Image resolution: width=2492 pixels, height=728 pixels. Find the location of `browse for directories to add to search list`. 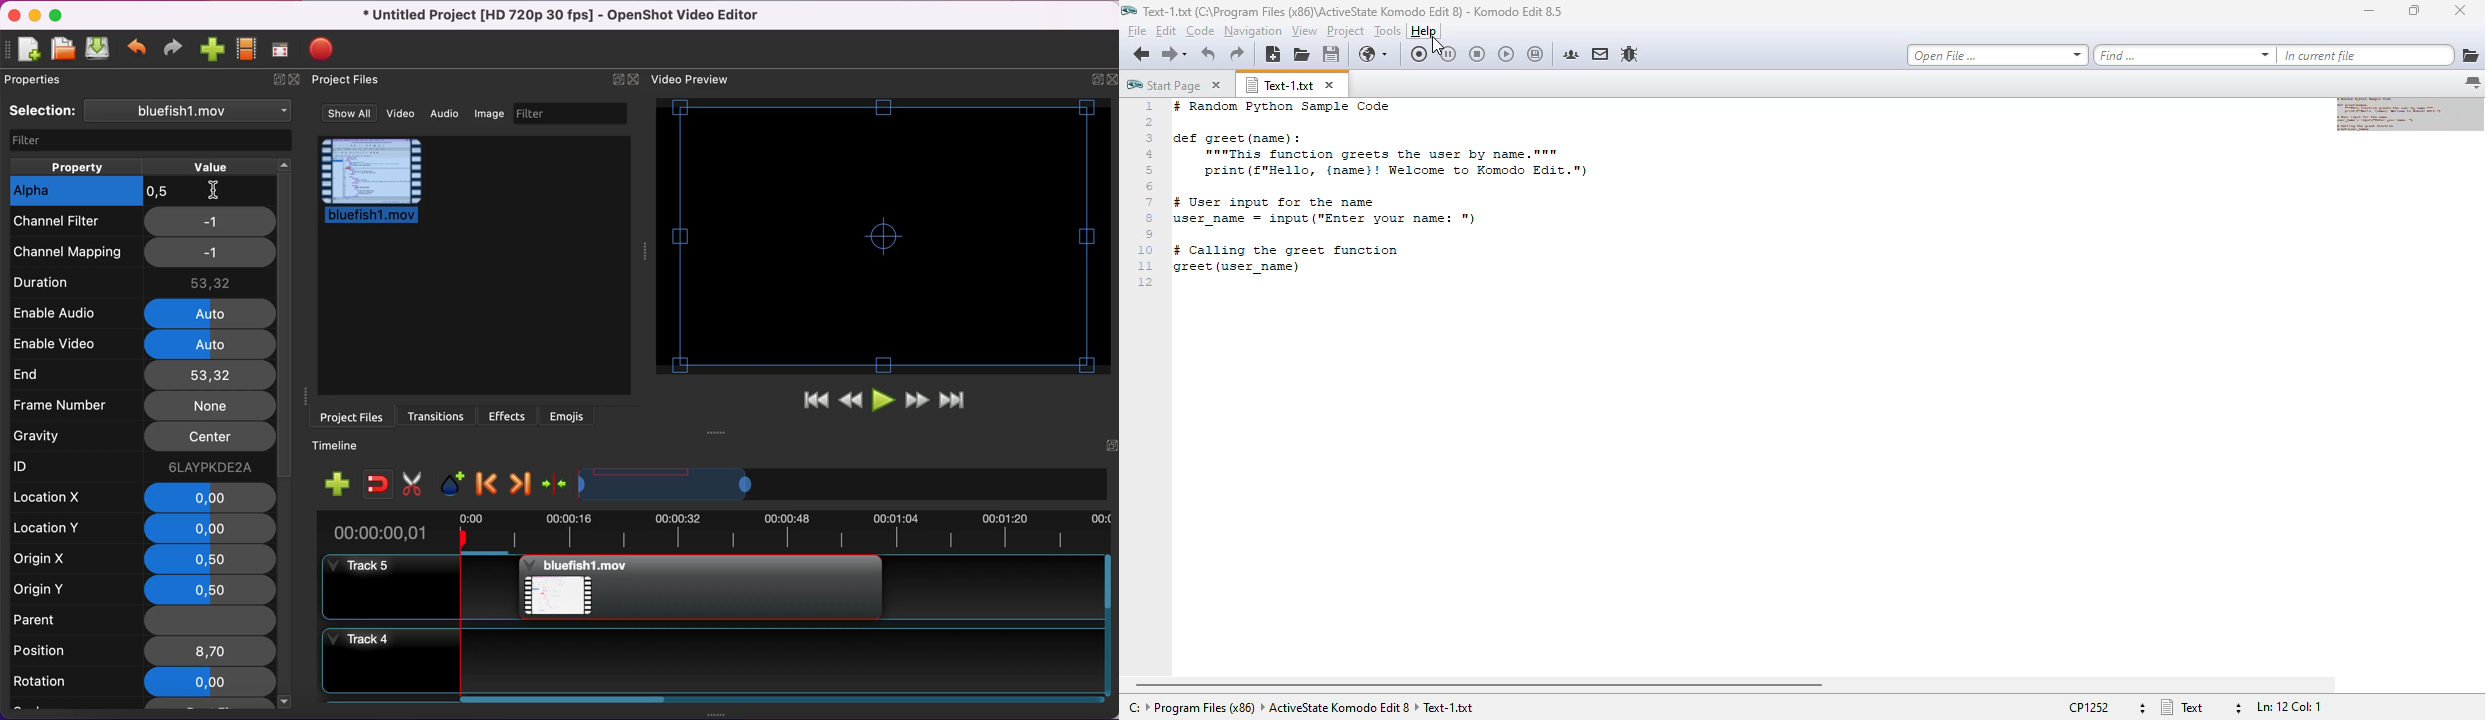

browse for directories to add to search list is located at coordinates (2470, 56).